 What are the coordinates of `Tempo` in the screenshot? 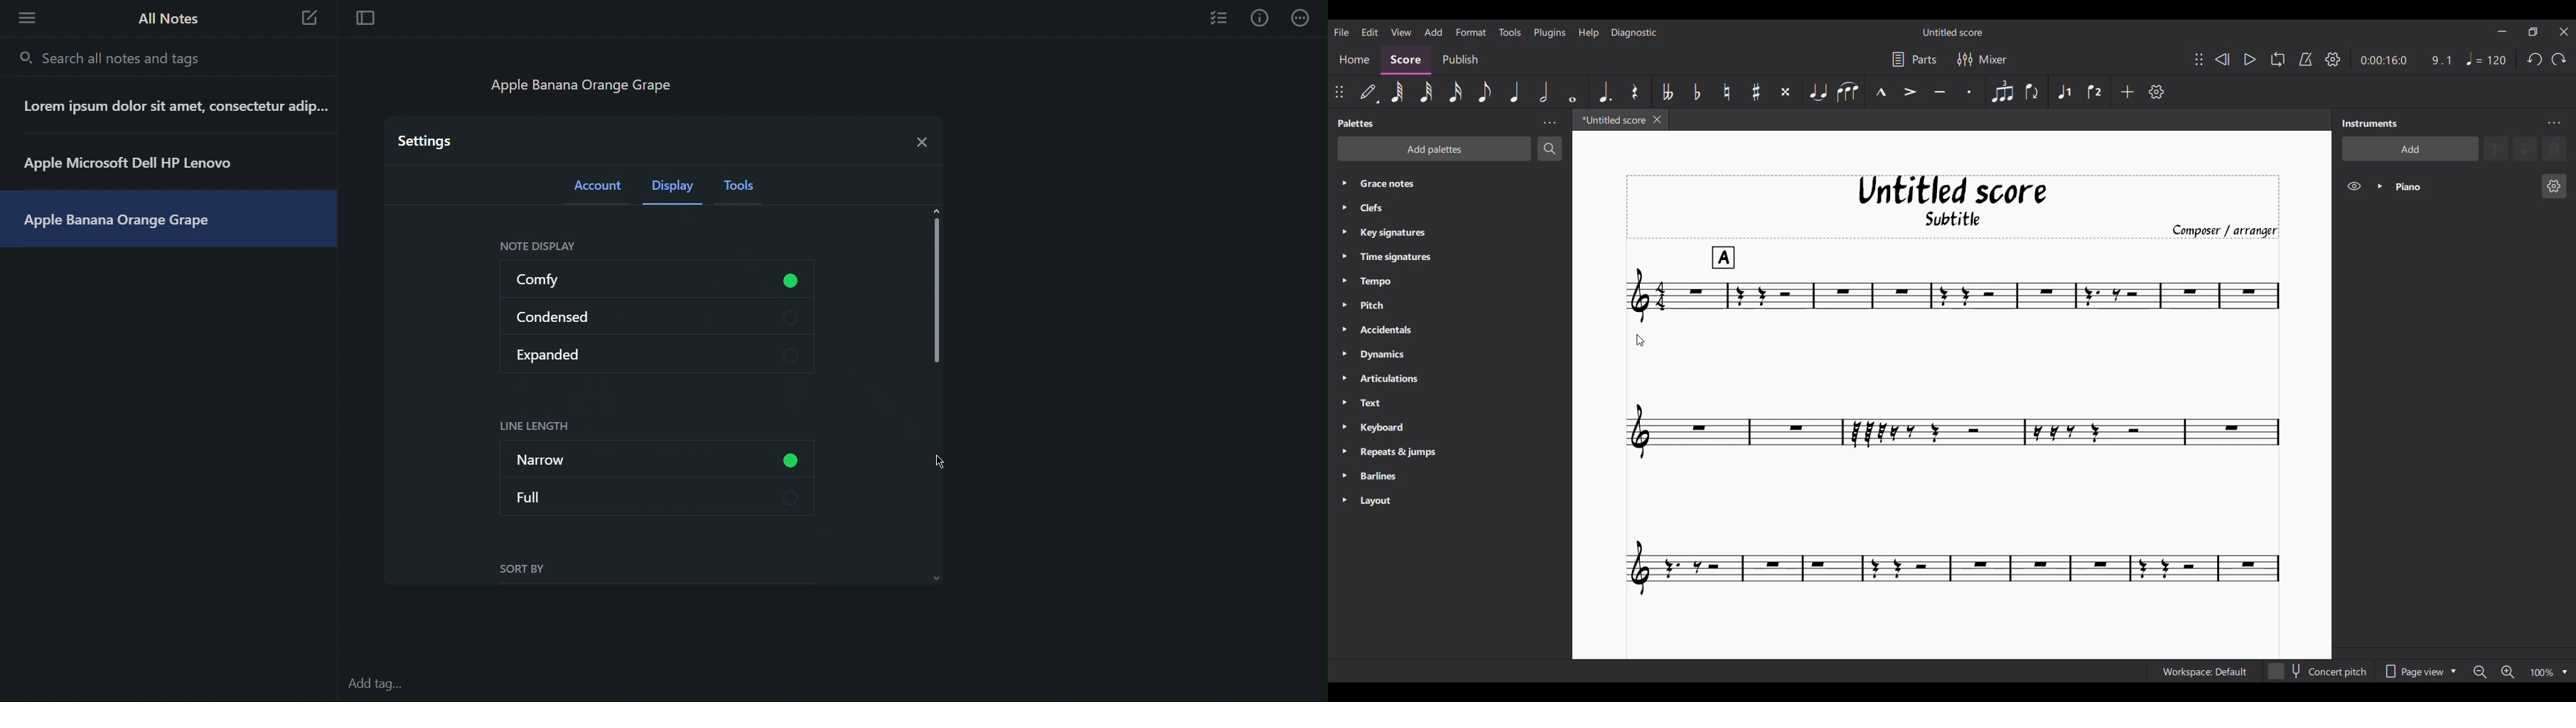 It's located at (1401, 282).